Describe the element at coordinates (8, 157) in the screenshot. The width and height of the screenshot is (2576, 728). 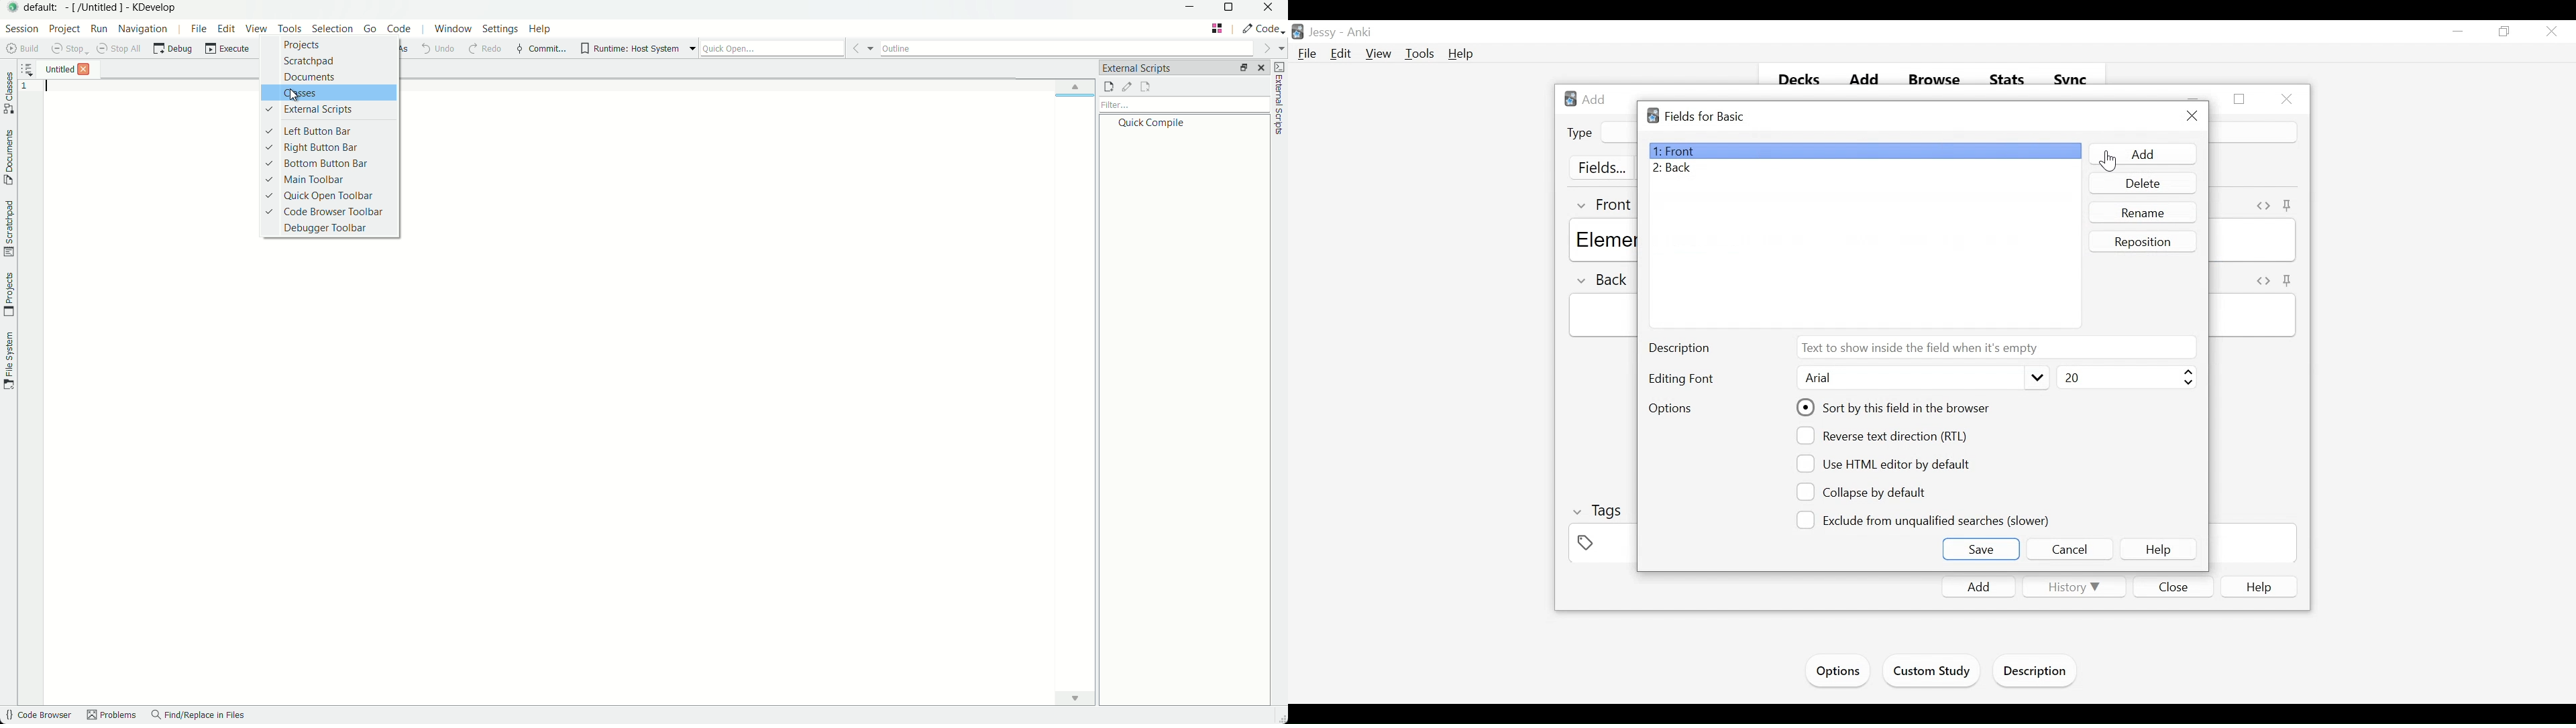
I see `documents` at that location.